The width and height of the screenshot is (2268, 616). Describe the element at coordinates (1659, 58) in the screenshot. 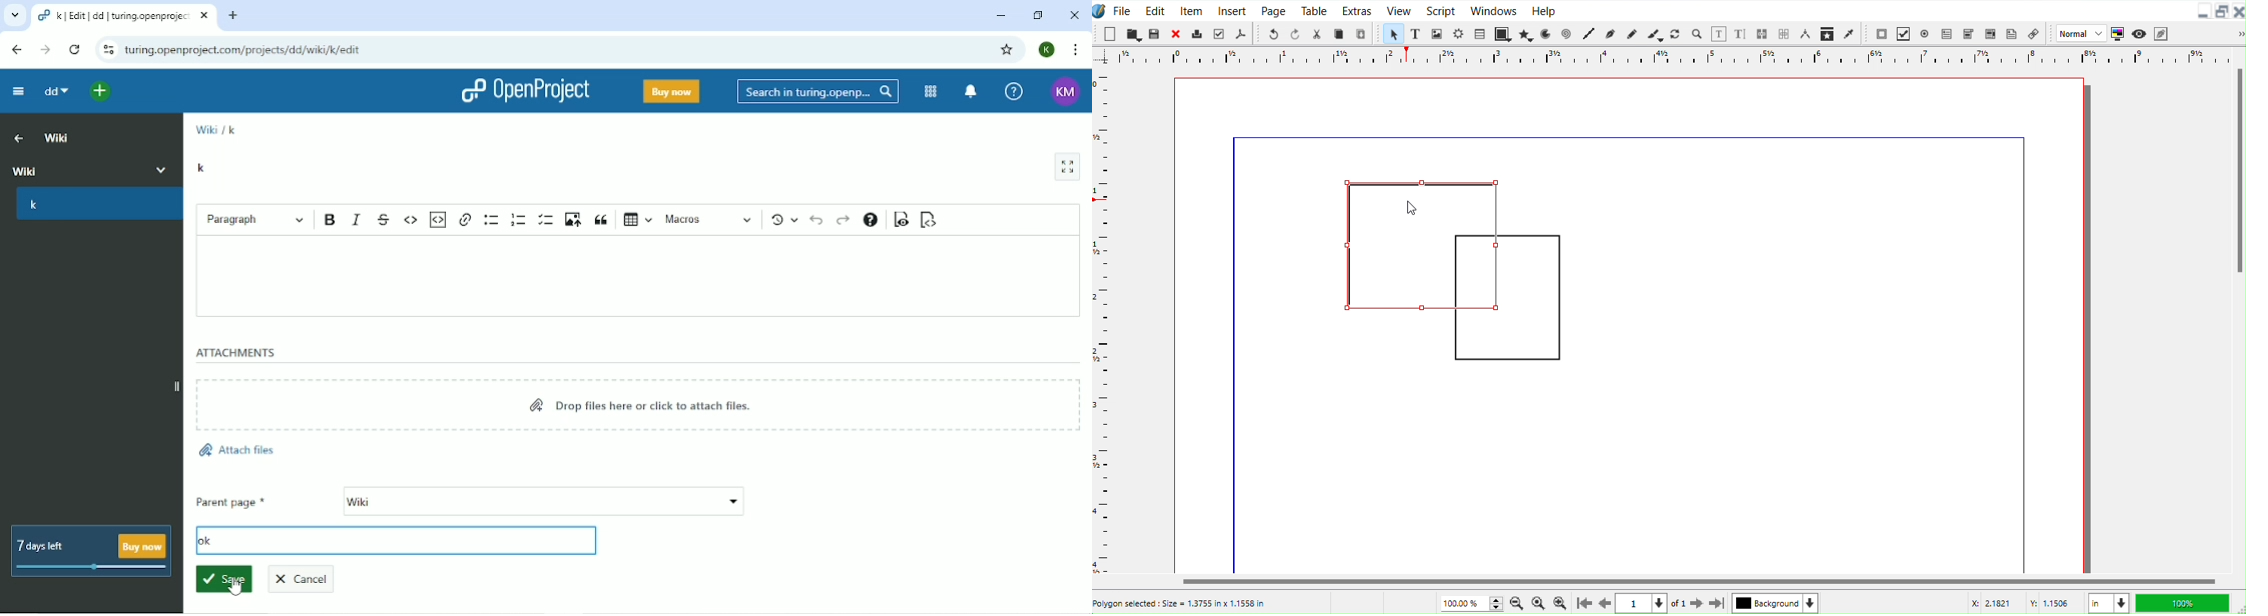

I see `Vertical Scale` at that location.